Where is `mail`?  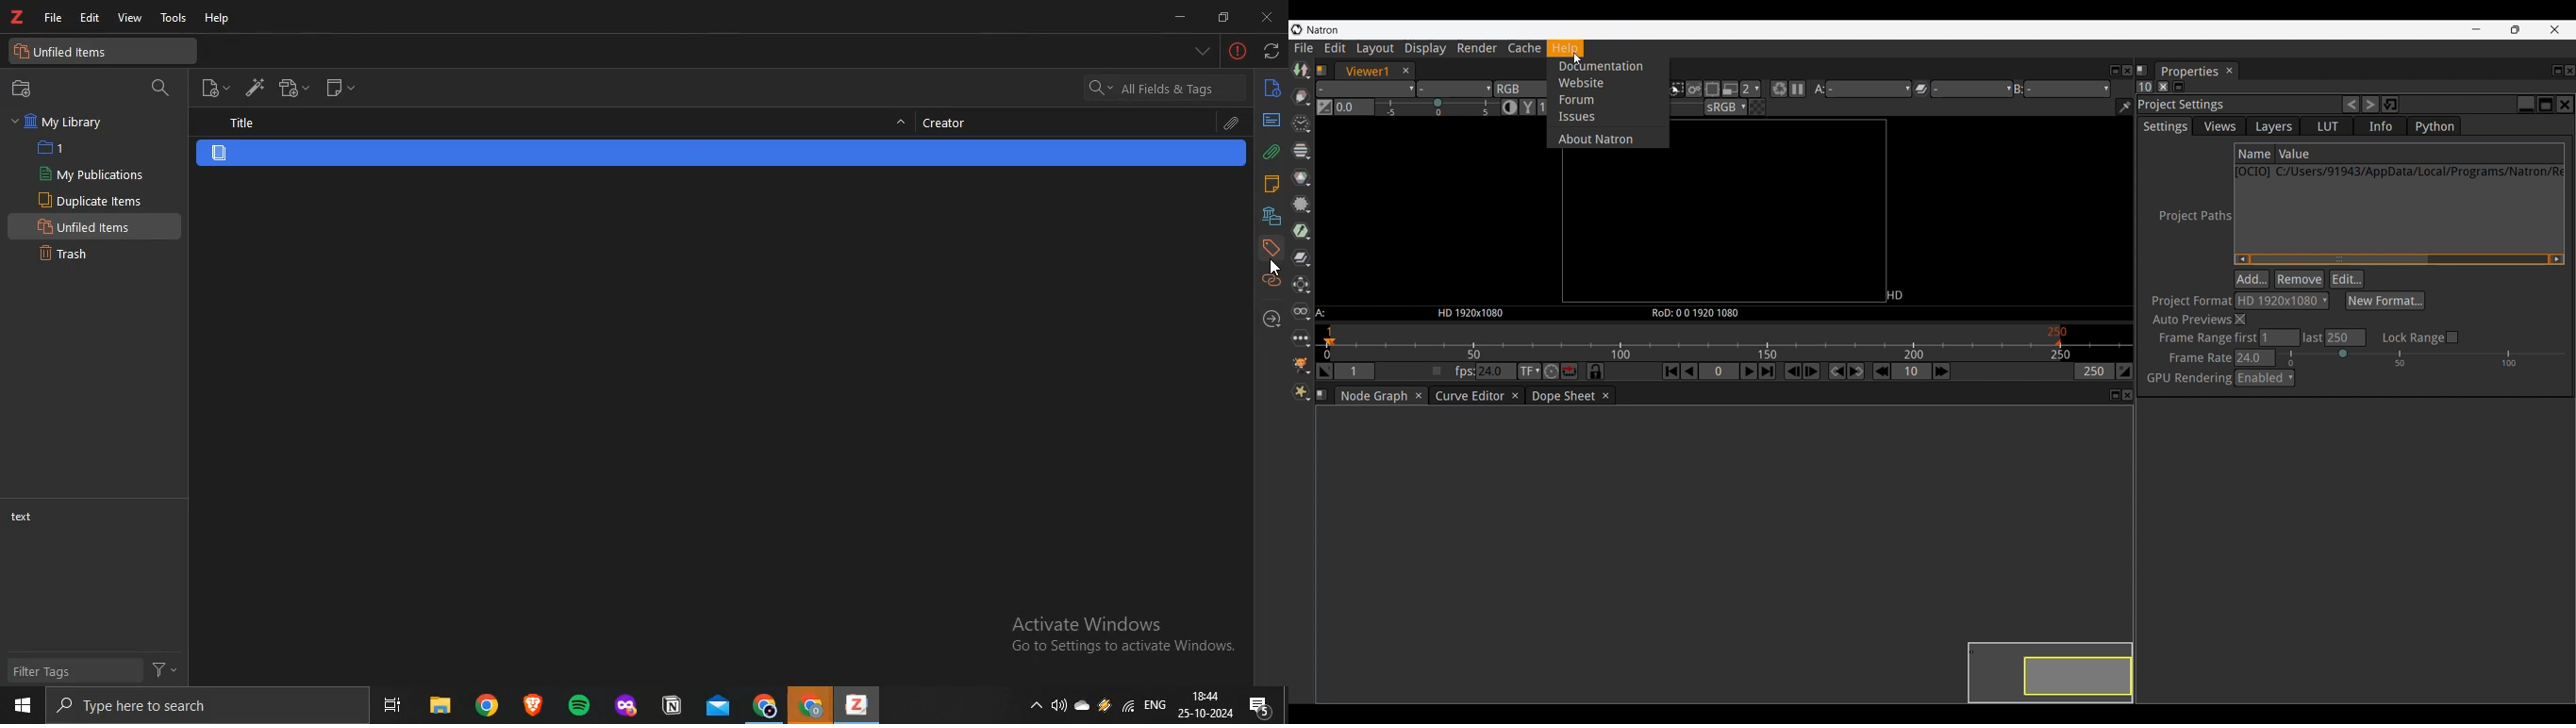
mail is located at coordinates (714, 705).